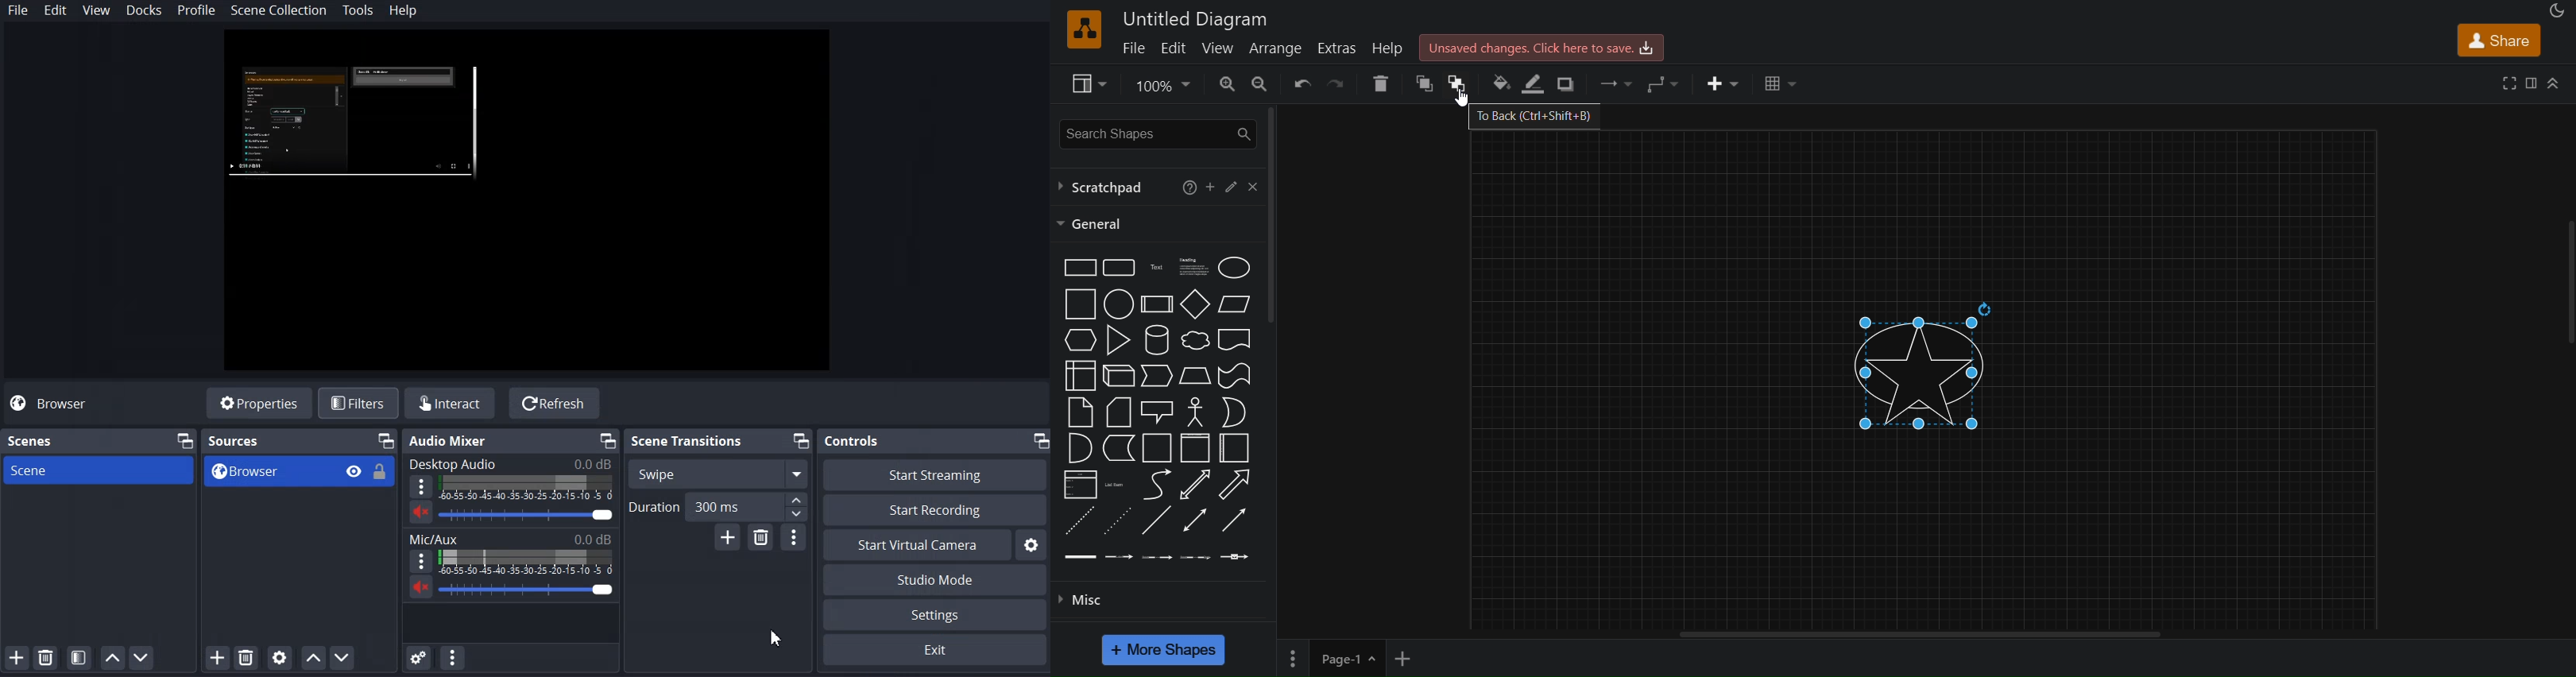 Image resolution: width=2576 pixels, height=700 pixels. I want to click on edit, so click(1174, 48).